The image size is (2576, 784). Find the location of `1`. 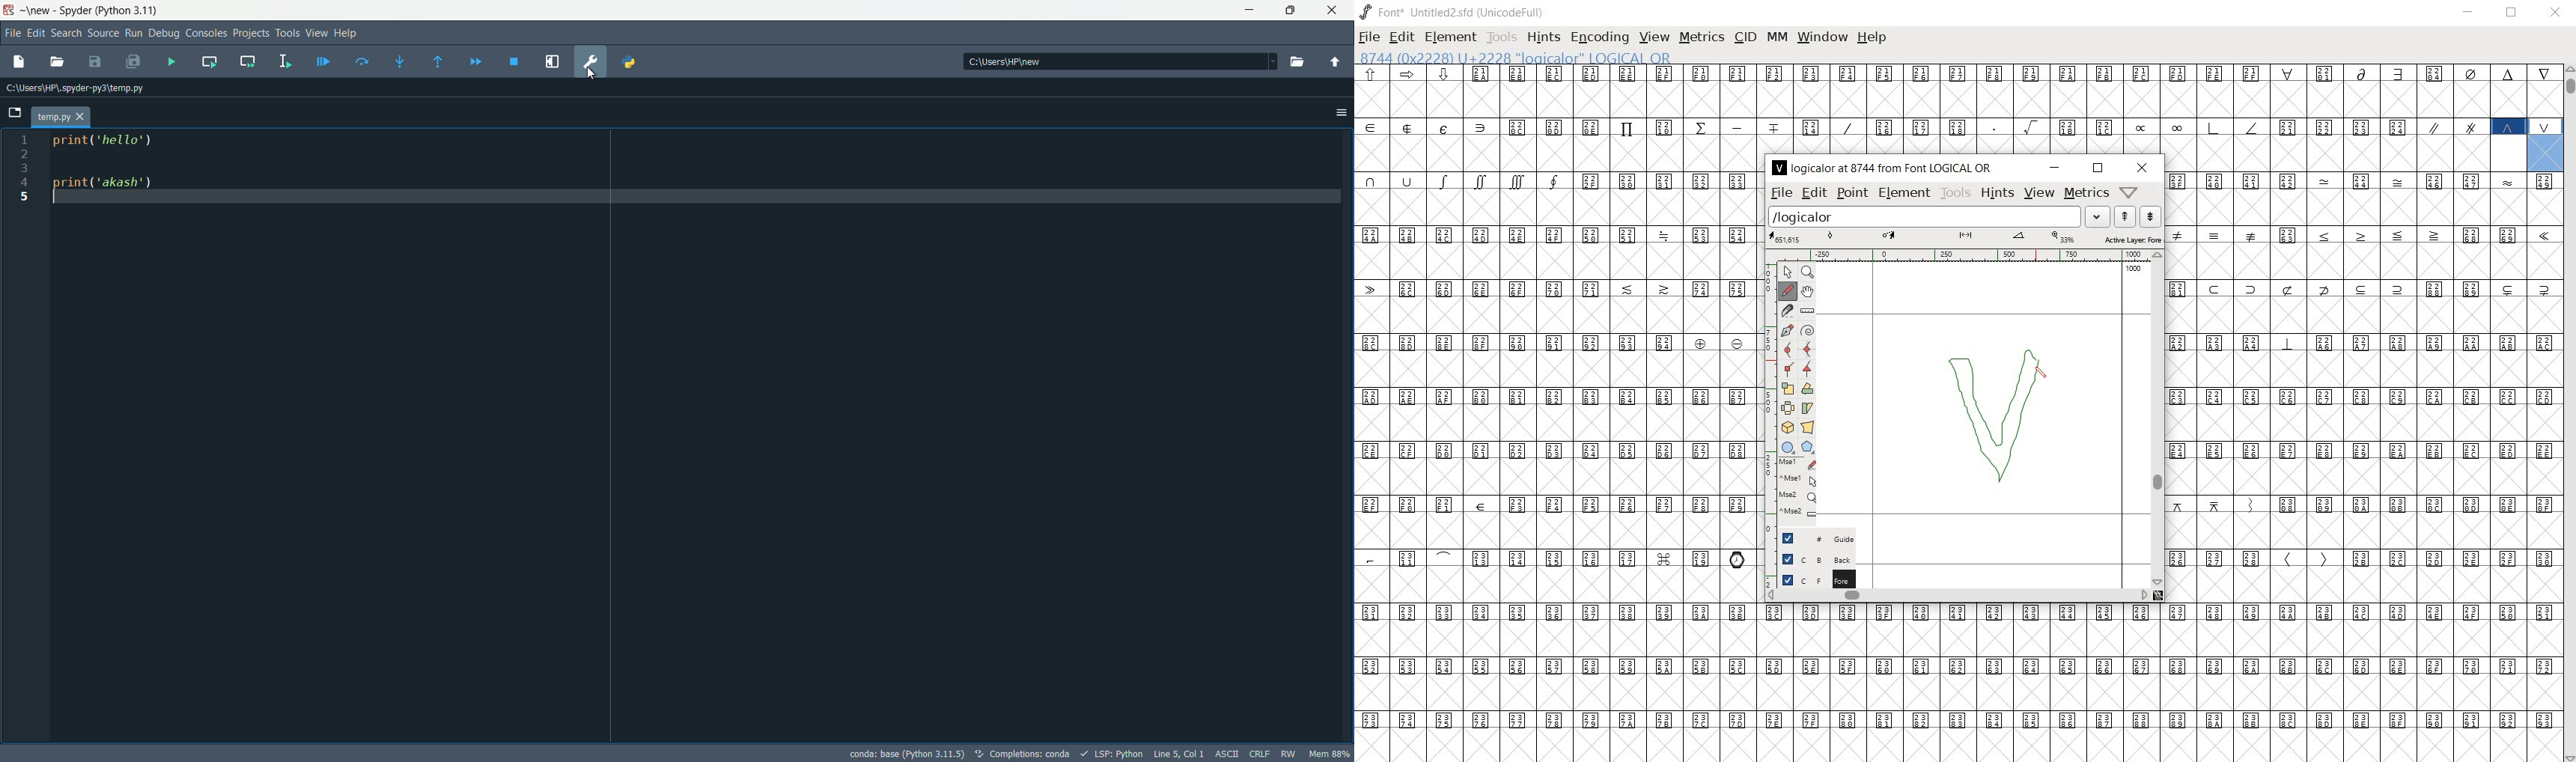

1 is located at coordinates (27, 138).